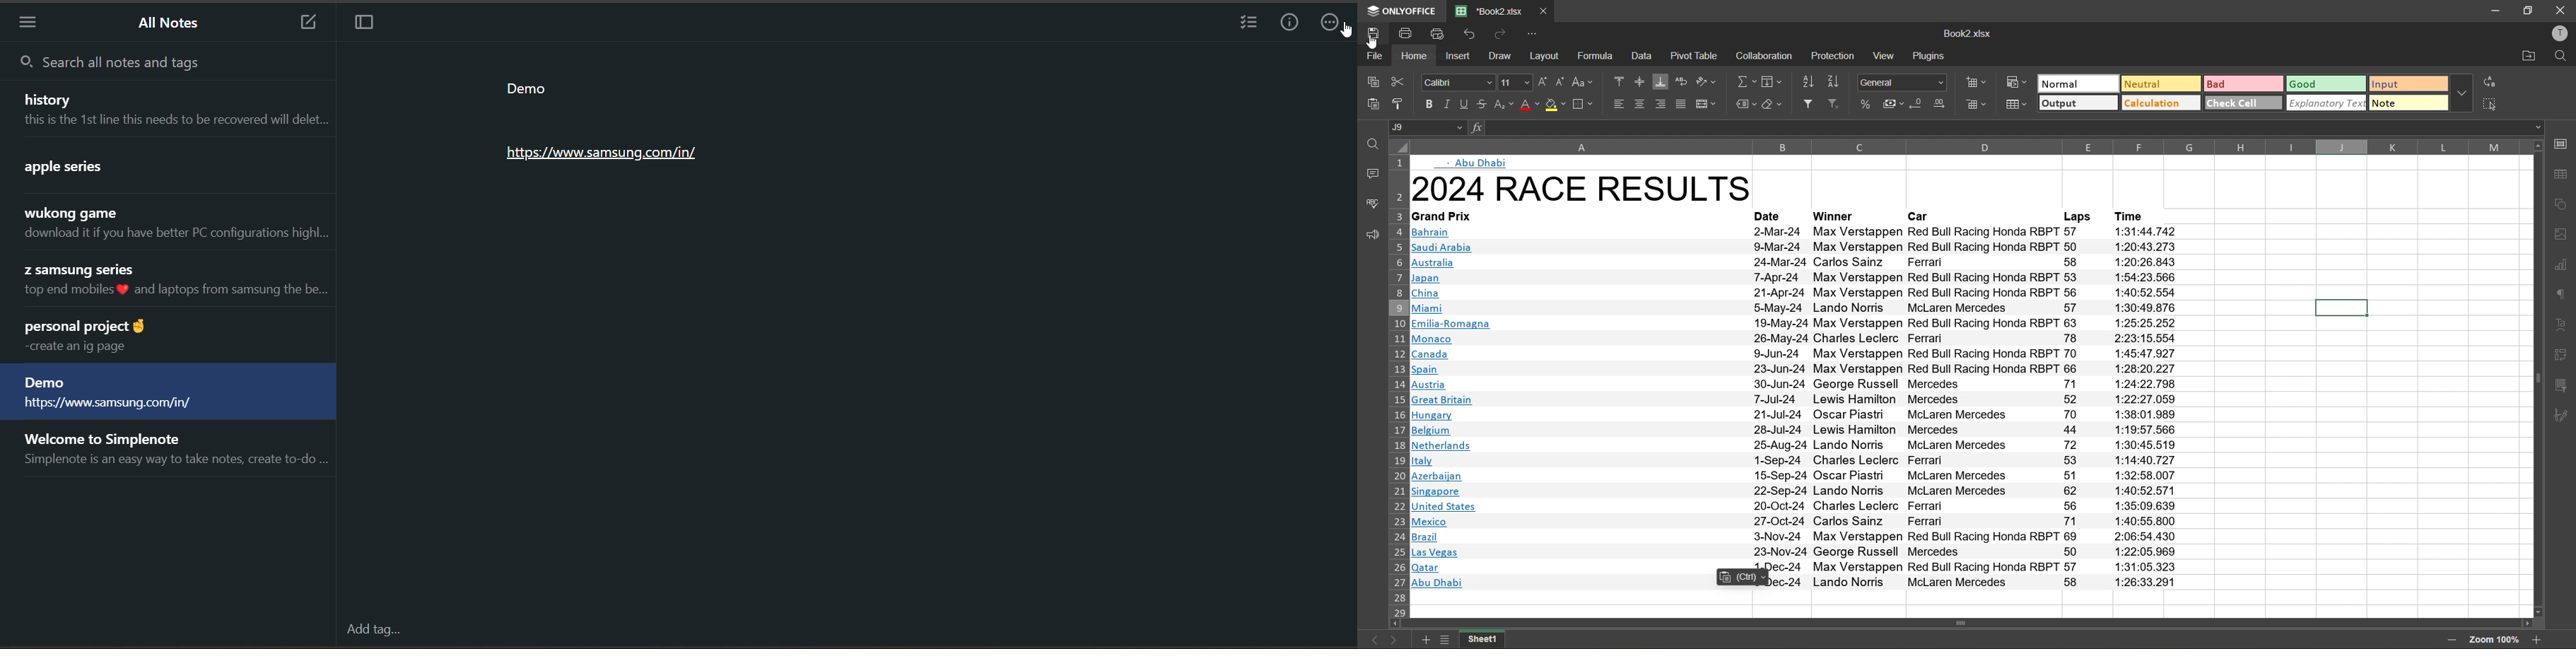  I want to click on filename, so click(1486, 10).